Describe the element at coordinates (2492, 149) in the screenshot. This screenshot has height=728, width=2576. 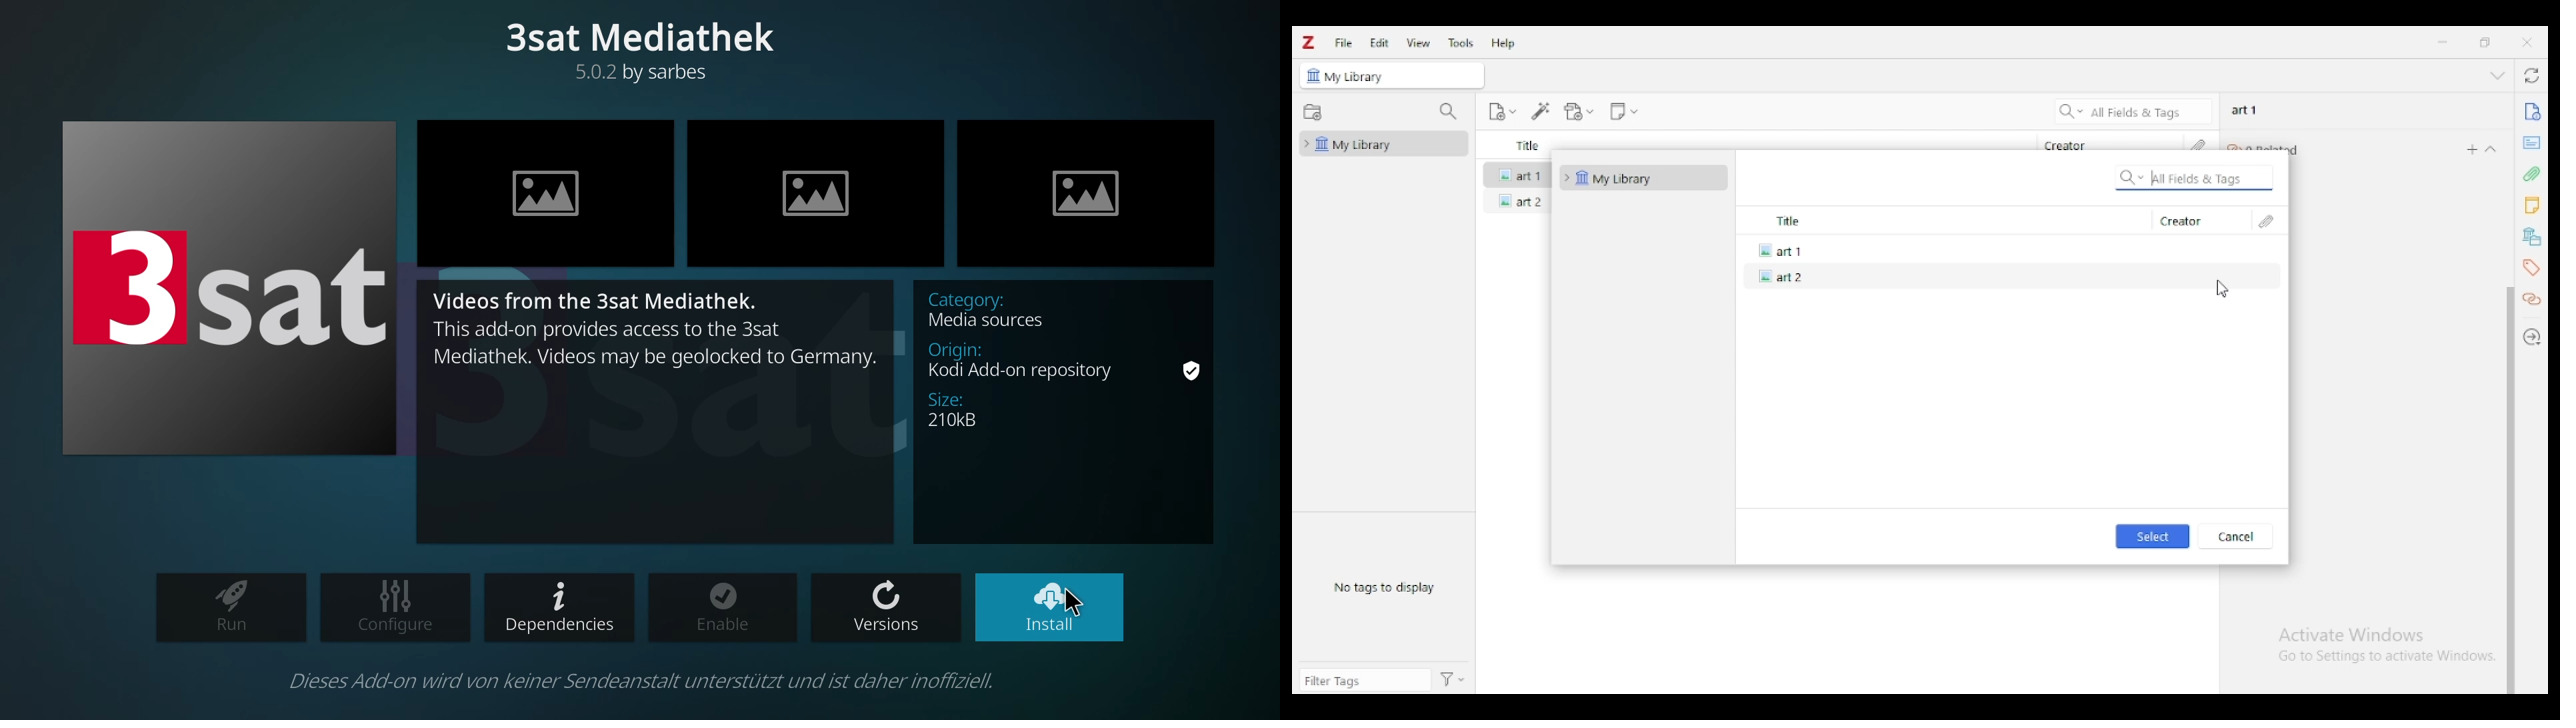
I see `collapse section` at that location.